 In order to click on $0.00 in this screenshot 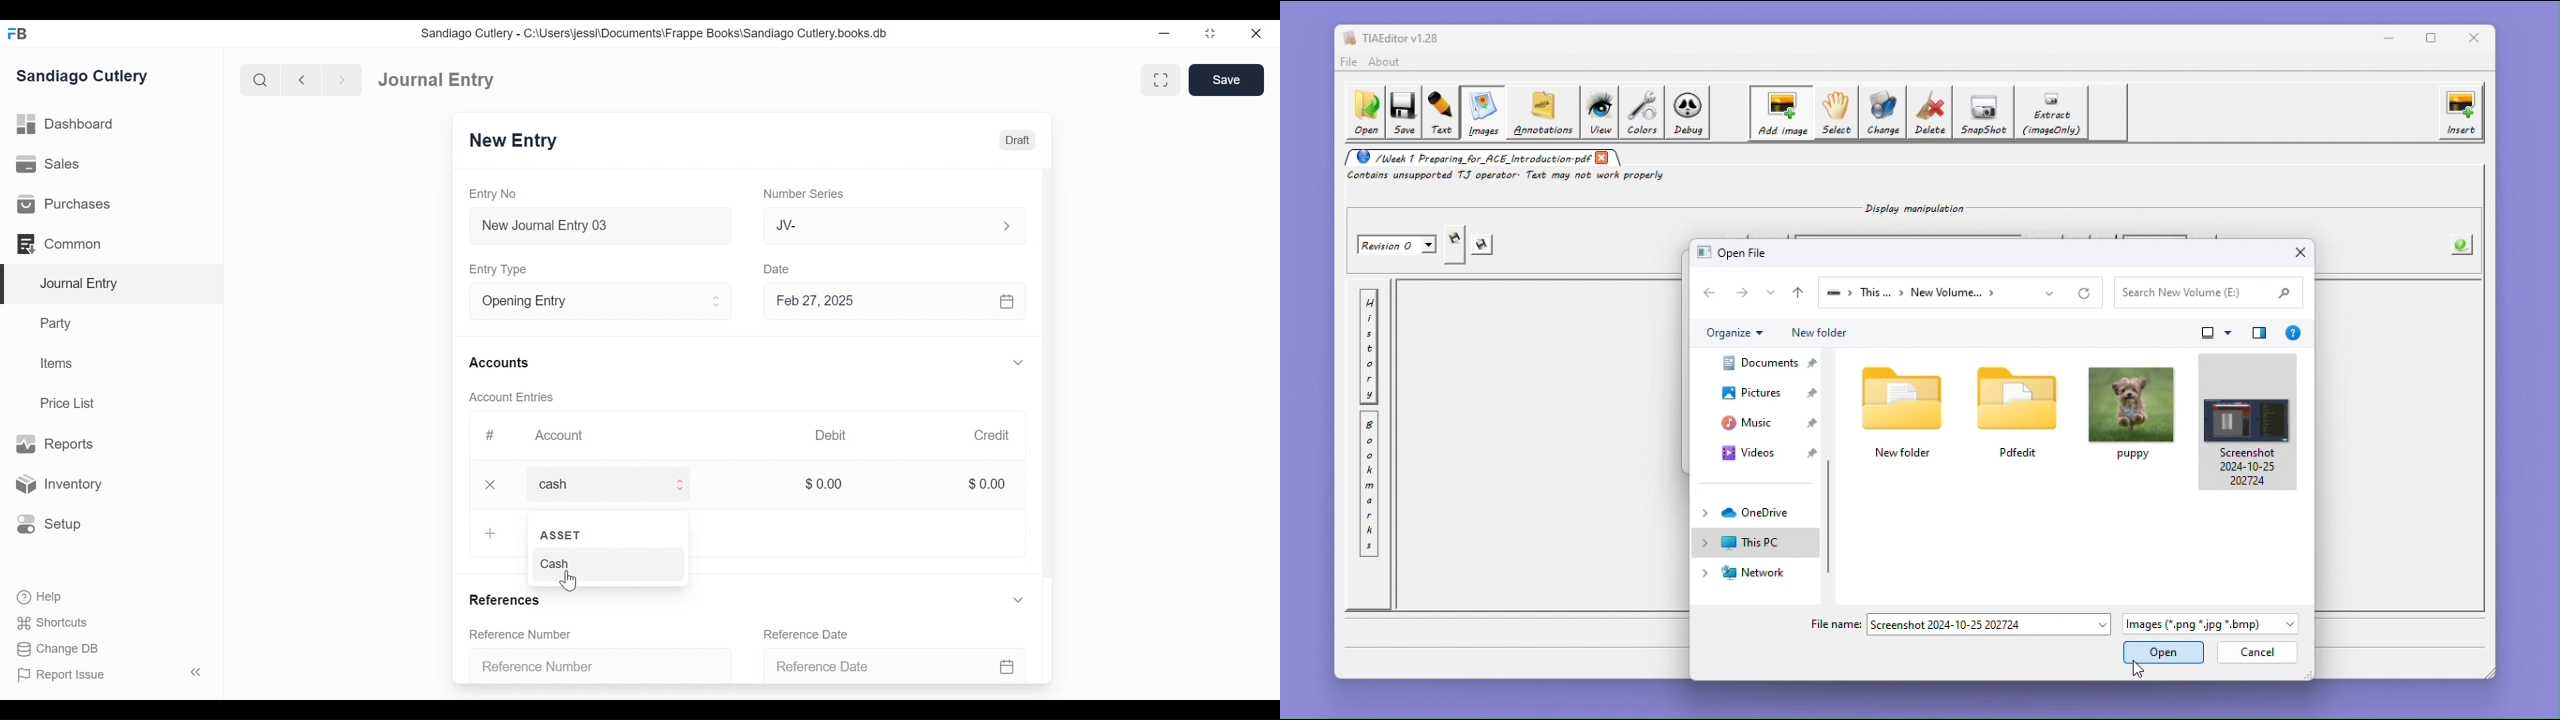, I will do `click(825, 483)`.